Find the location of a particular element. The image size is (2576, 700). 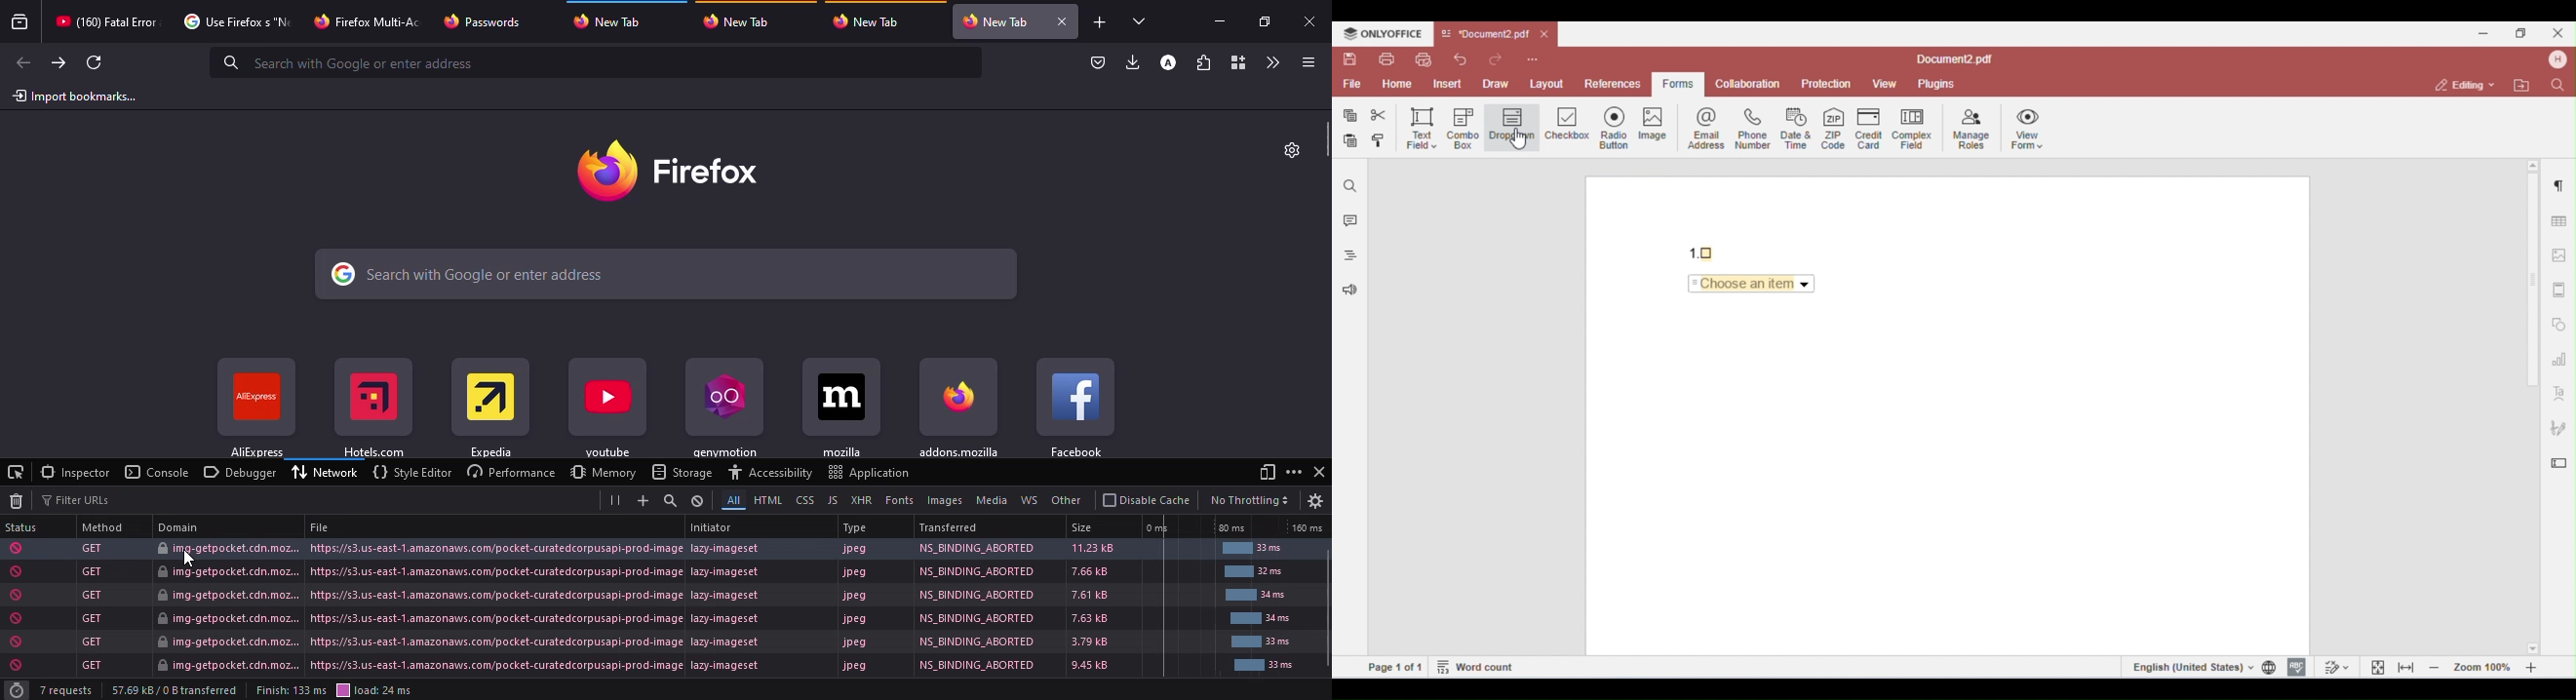

finish is located at coordinates (291, 689).